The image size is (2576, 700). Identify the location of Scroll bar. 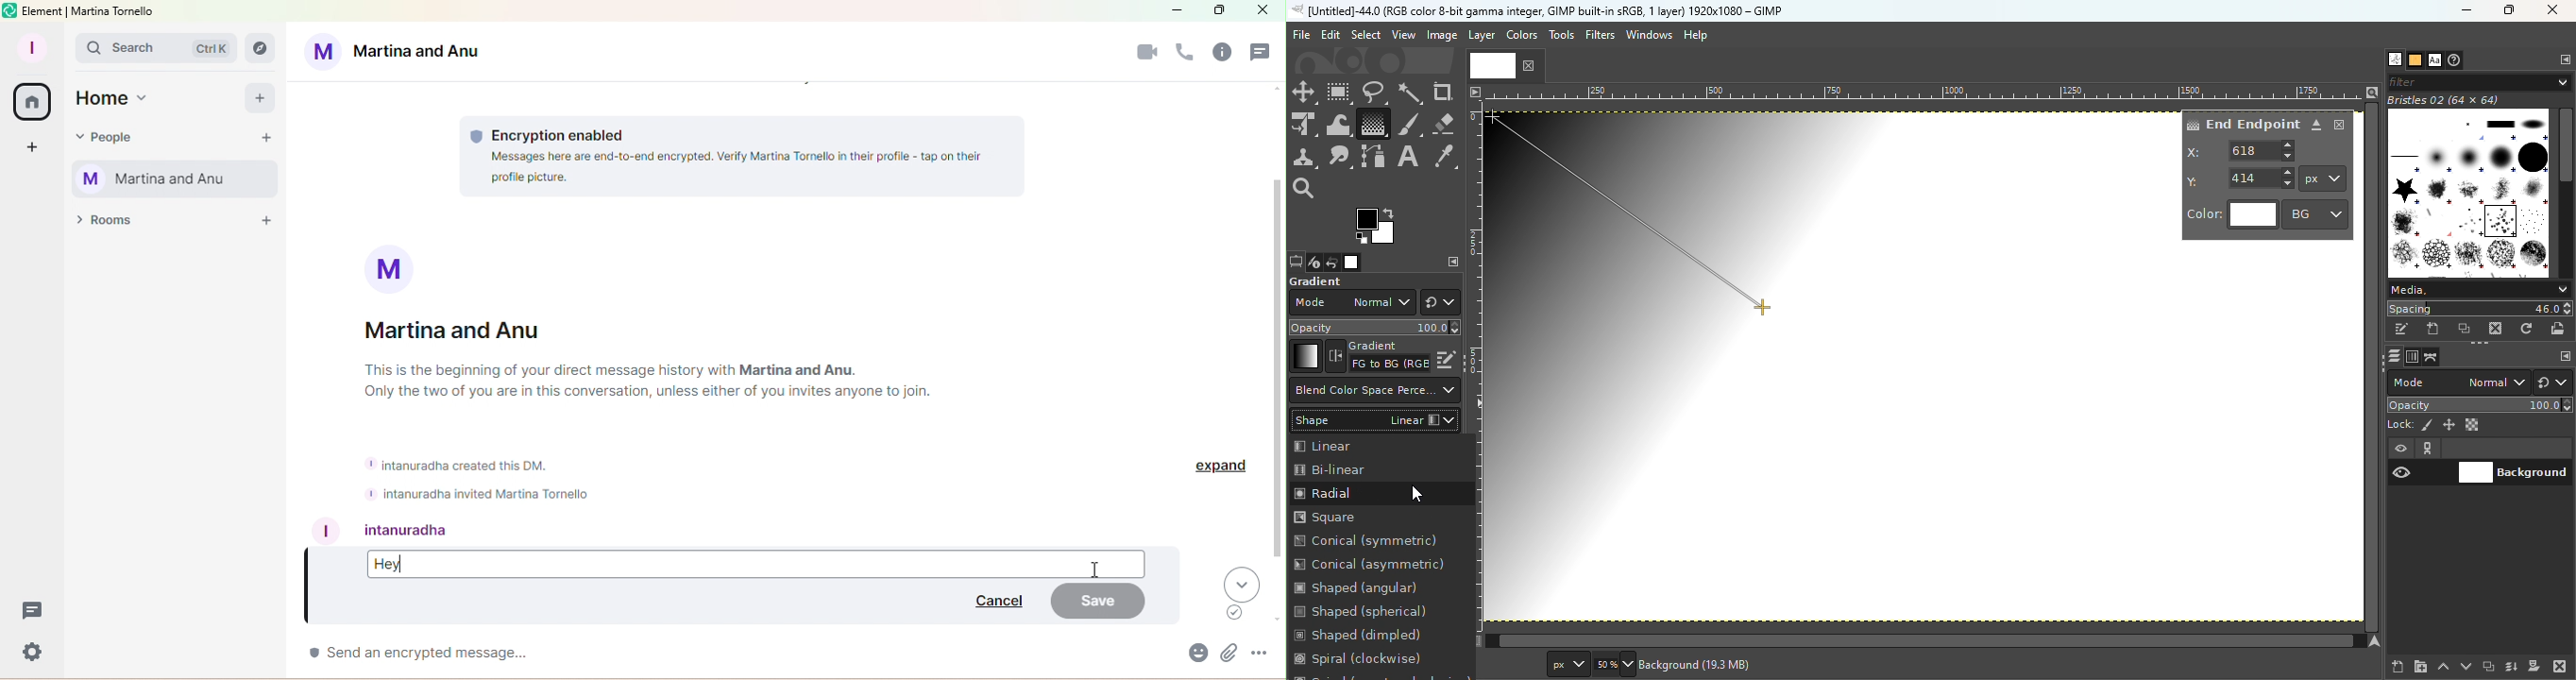
(1279, 372).